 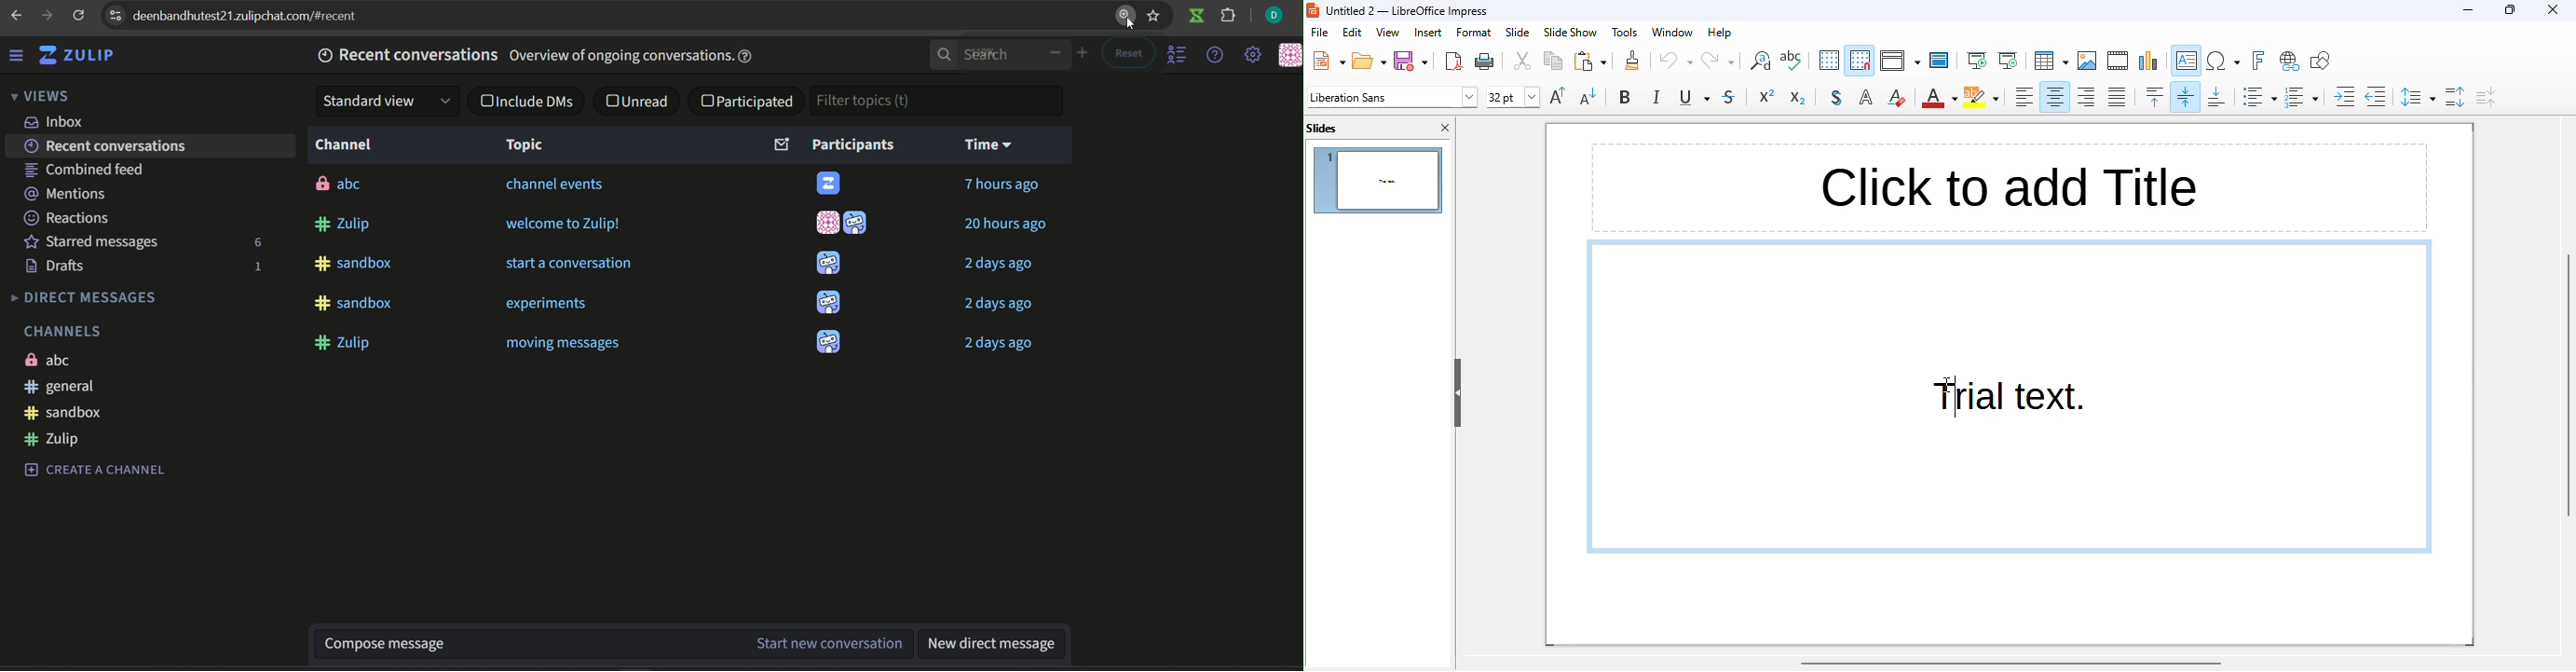 I want to click on find and replace, so click(x=1759, y=61).